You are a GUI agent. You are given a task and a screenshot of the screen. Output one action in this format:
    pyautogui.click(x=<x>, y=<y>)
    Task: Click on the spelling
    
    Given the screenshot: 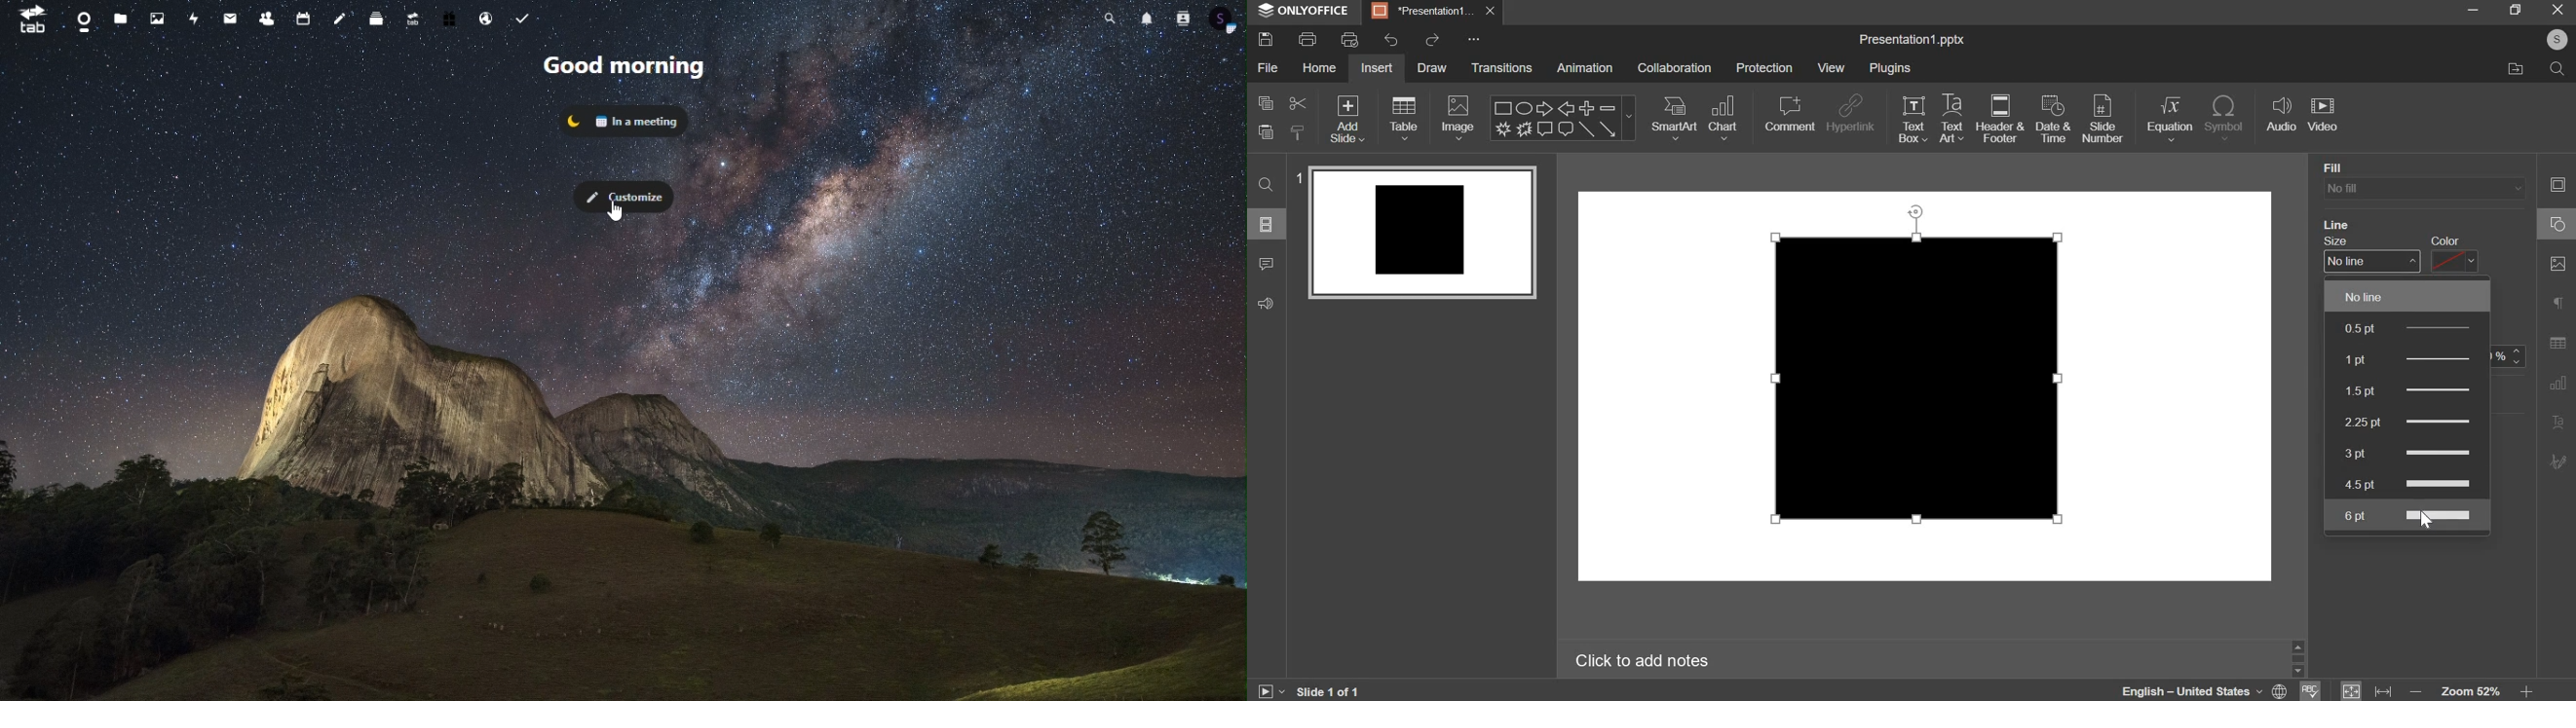 What is the action you would take?
    pyautogui.click(x=2313, y=691)
    